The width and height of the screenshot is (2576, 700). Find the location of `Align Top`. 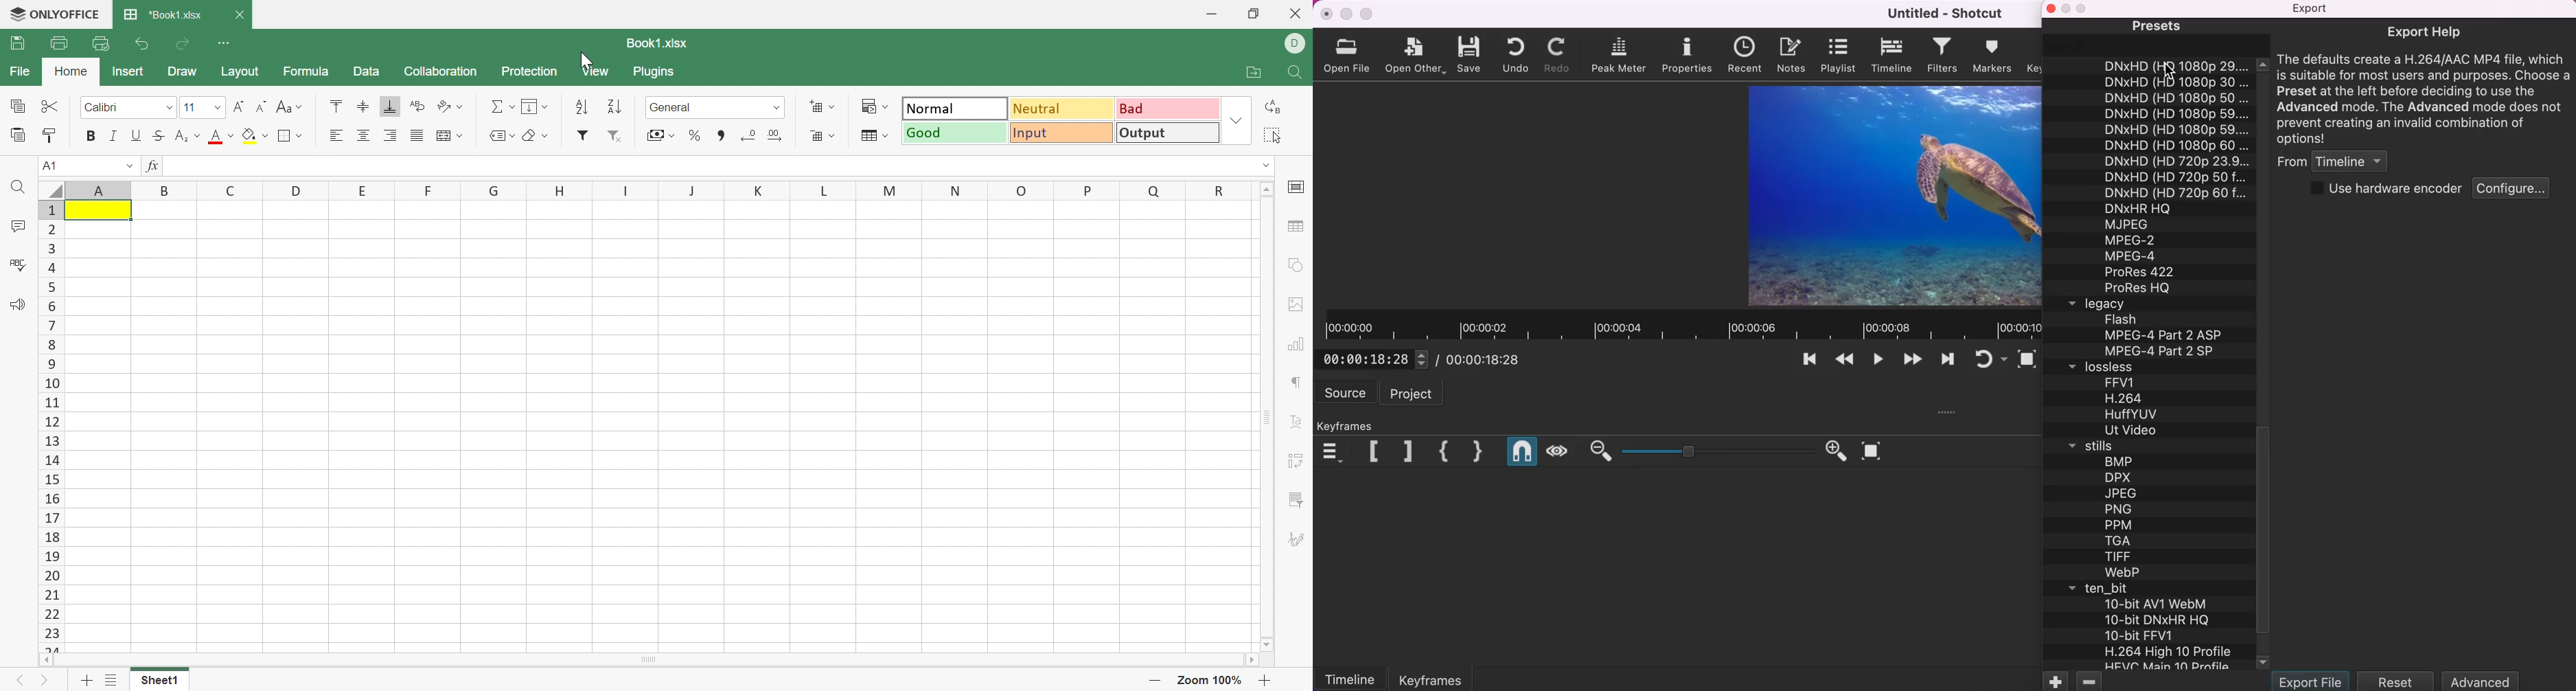

Align Top is located at coordinates (337, 105).